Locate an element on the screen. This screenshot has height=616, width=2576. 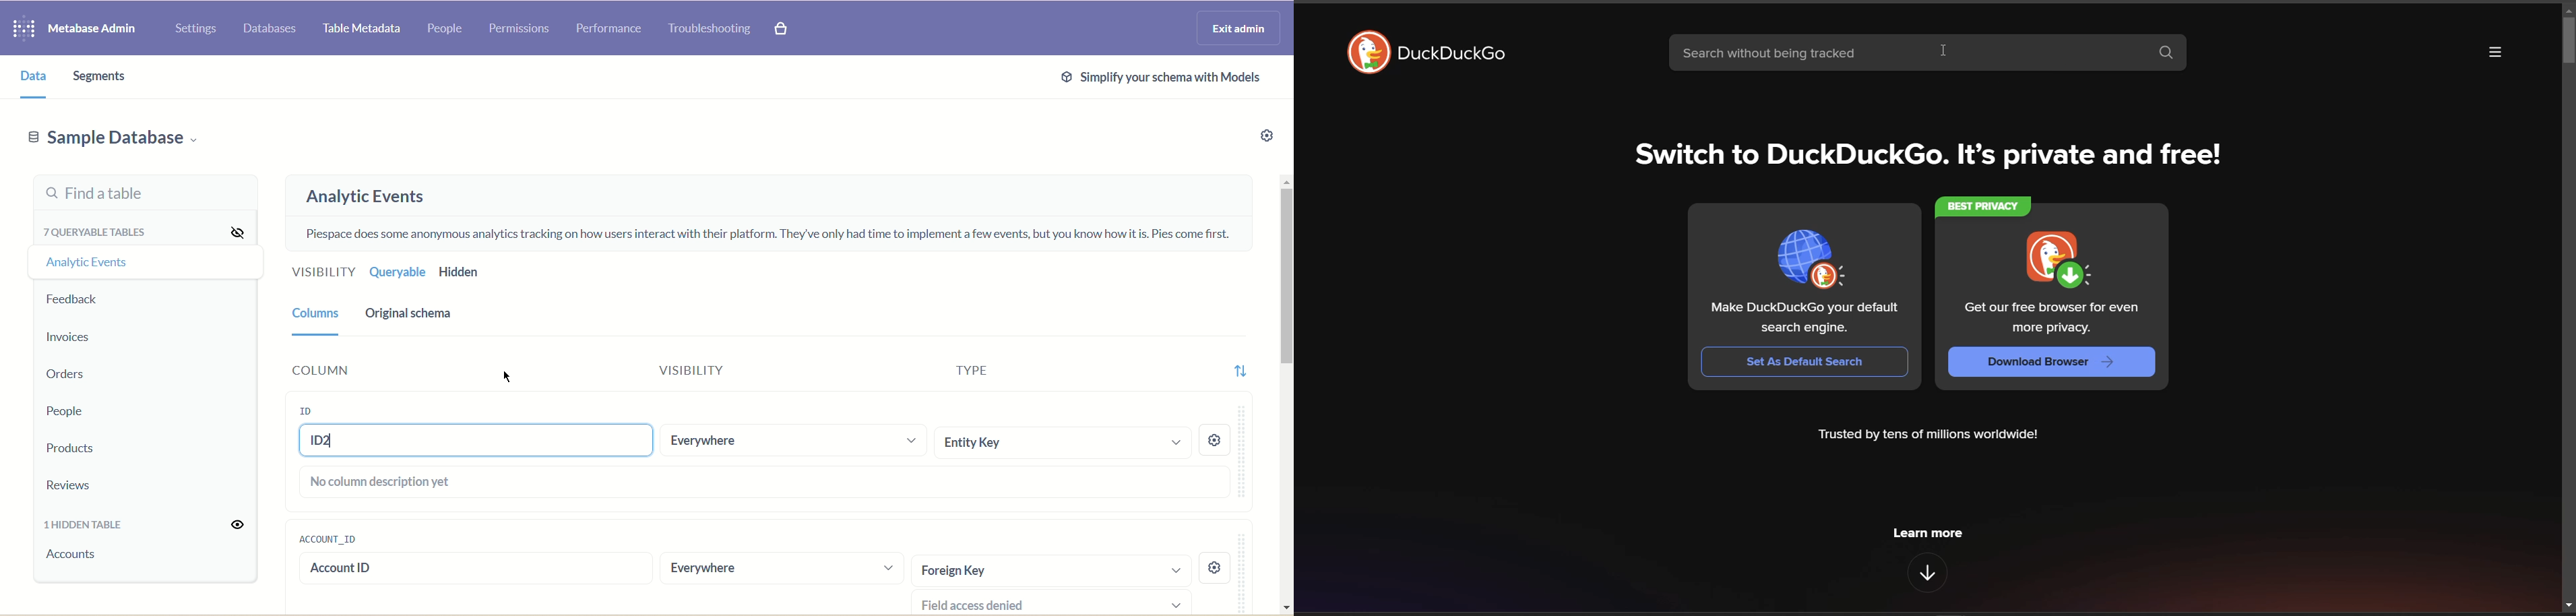
Permissions is located at coordinates (524, 30).